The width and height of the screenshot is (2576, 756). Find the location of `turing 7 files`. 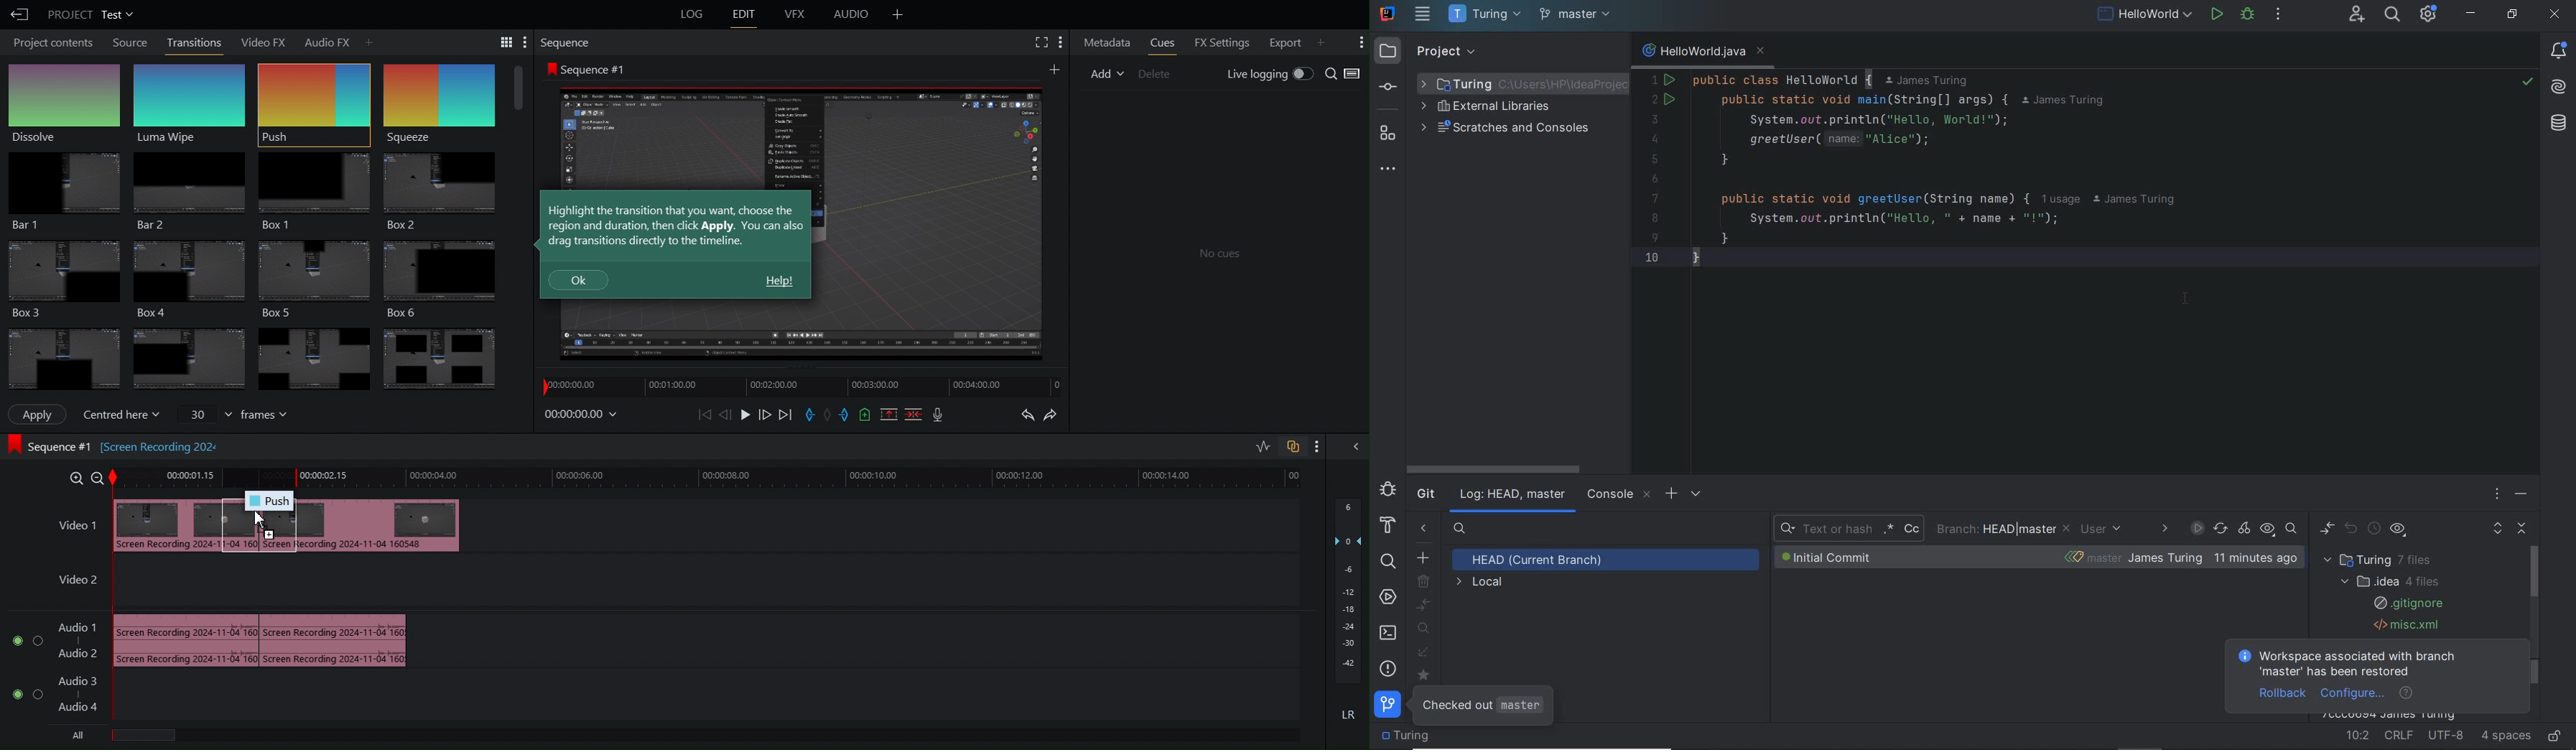

turing 7 files is located at coordinates (2382, 560).